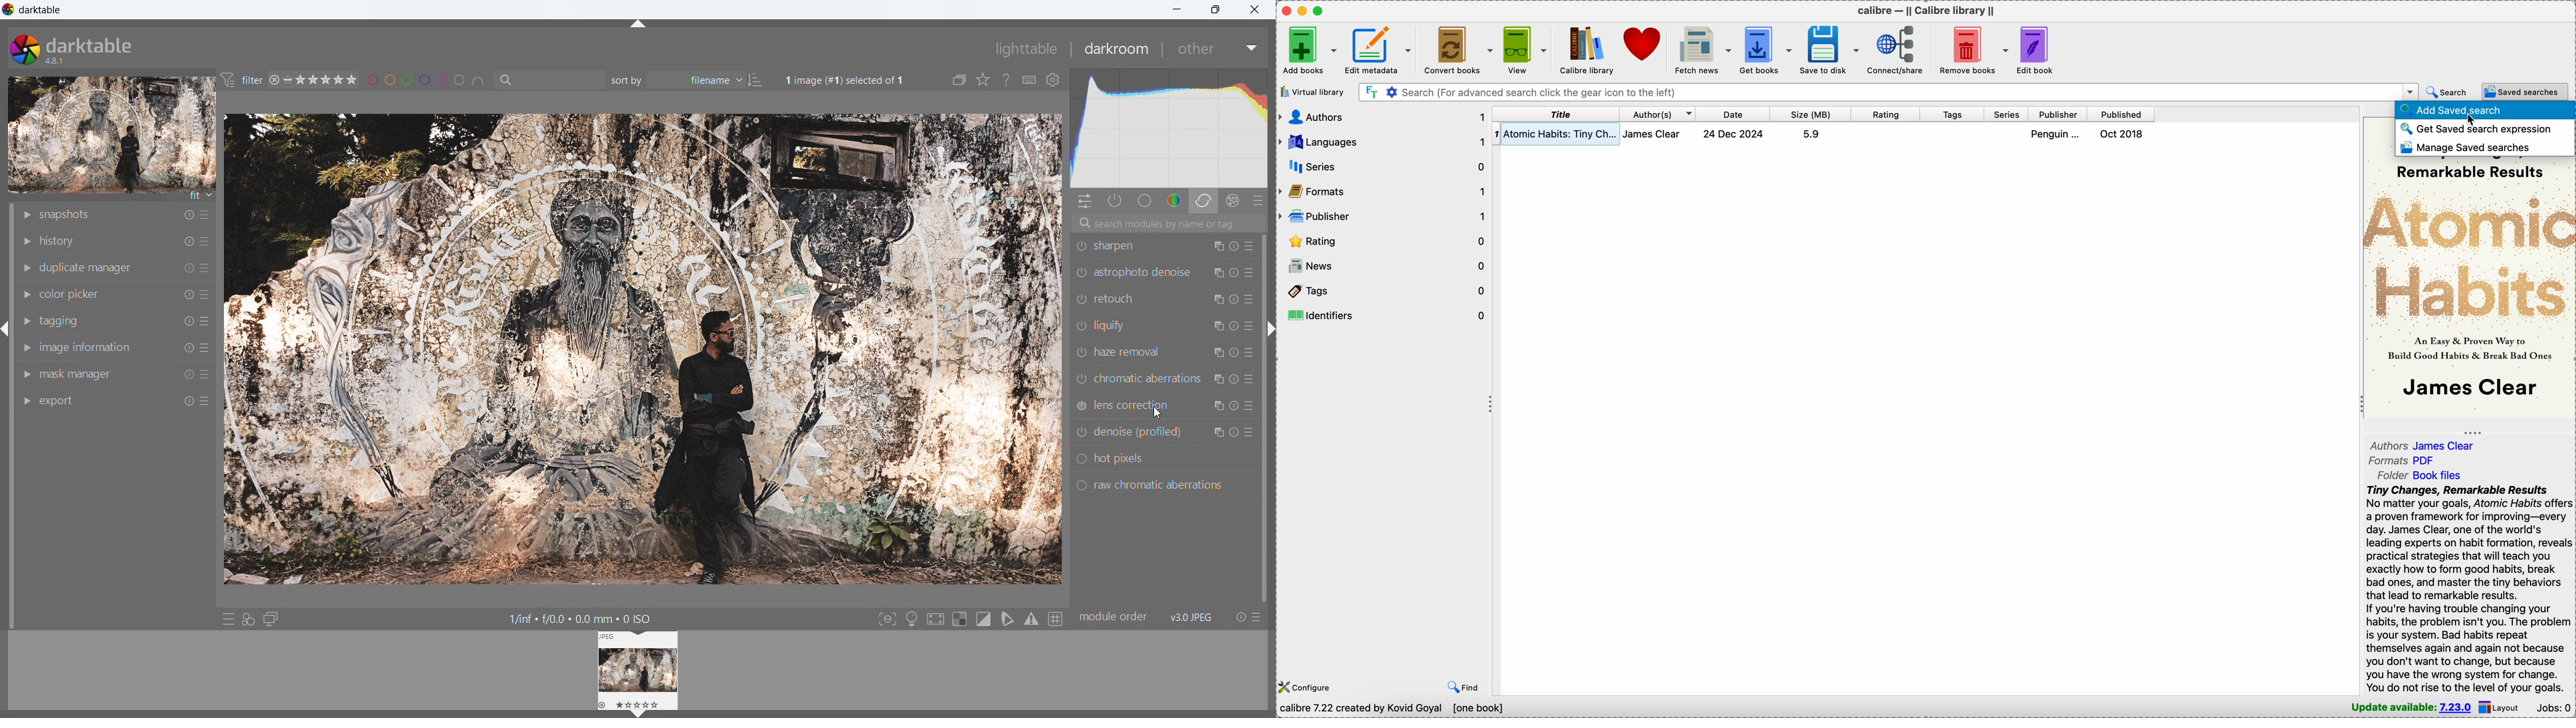 This screenshot has height=728, width=2576. I want to click on retouch, so click(1114, 299).